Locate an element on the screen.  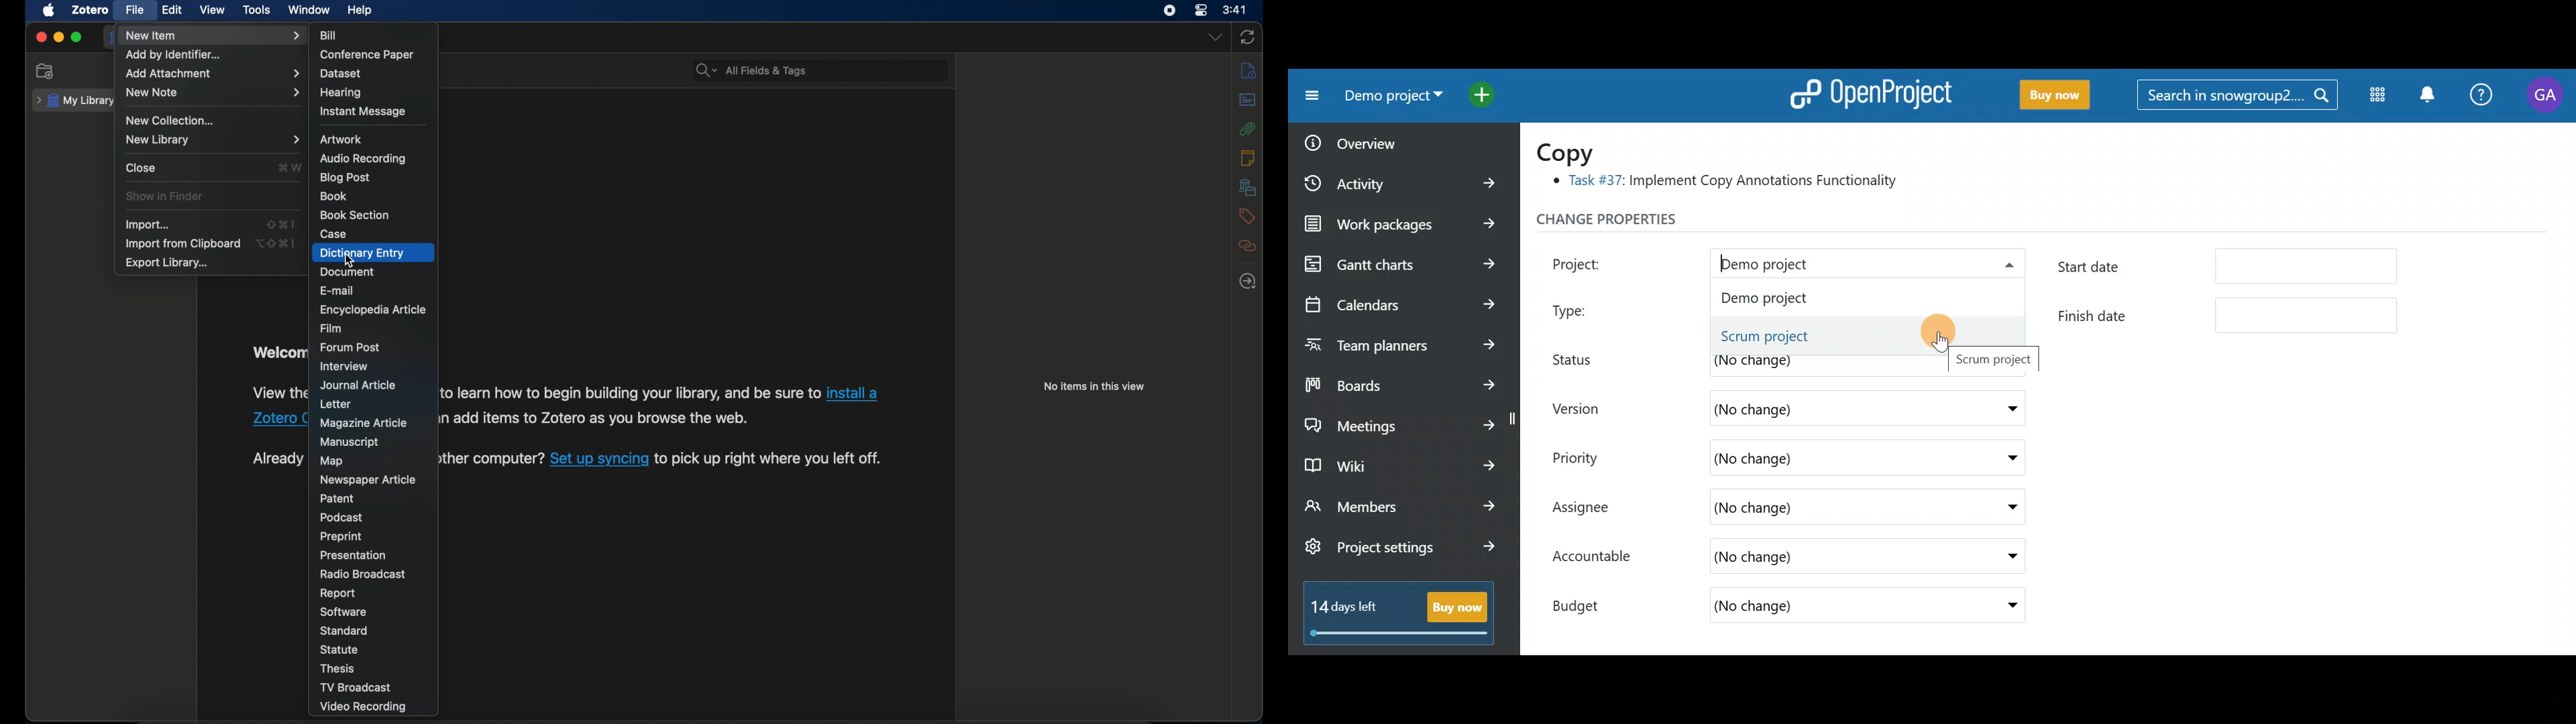
shortcut is located at coordinates (290, 167).